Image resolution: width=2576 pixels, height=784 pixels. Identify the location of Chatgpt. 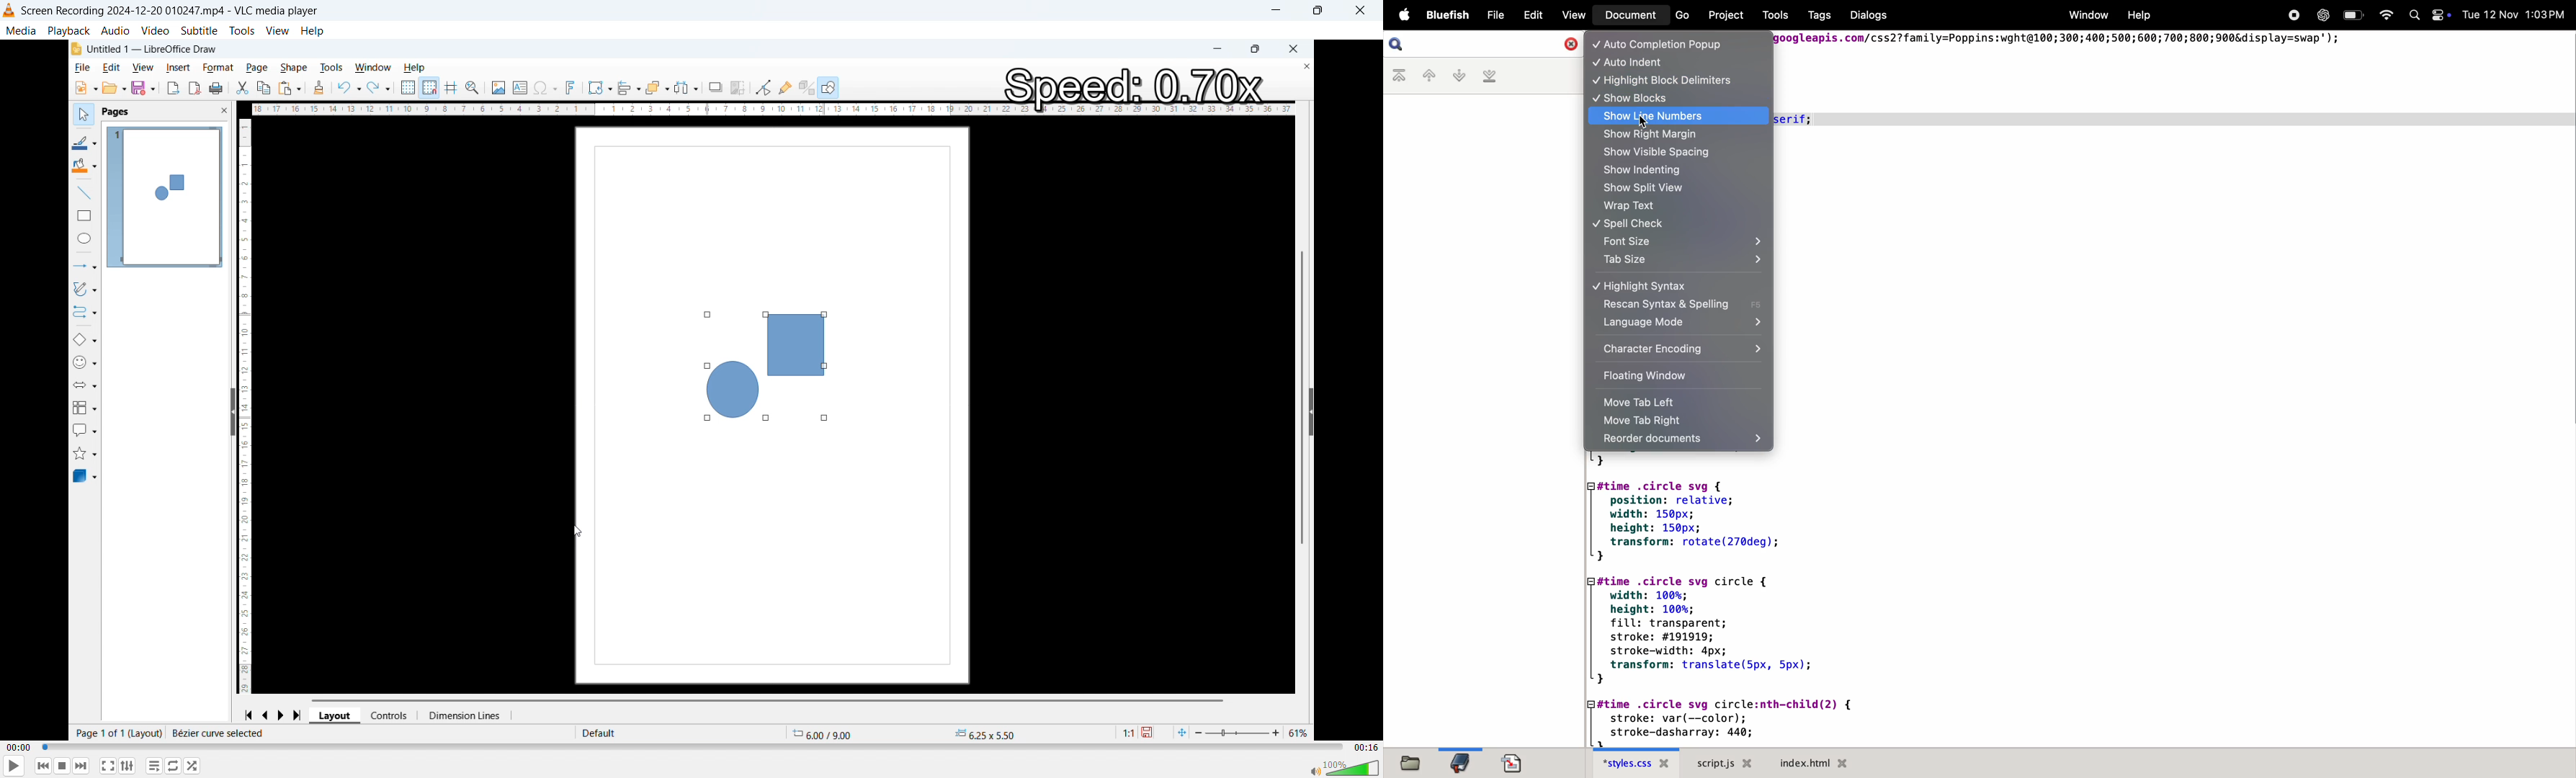
(2323, 15).